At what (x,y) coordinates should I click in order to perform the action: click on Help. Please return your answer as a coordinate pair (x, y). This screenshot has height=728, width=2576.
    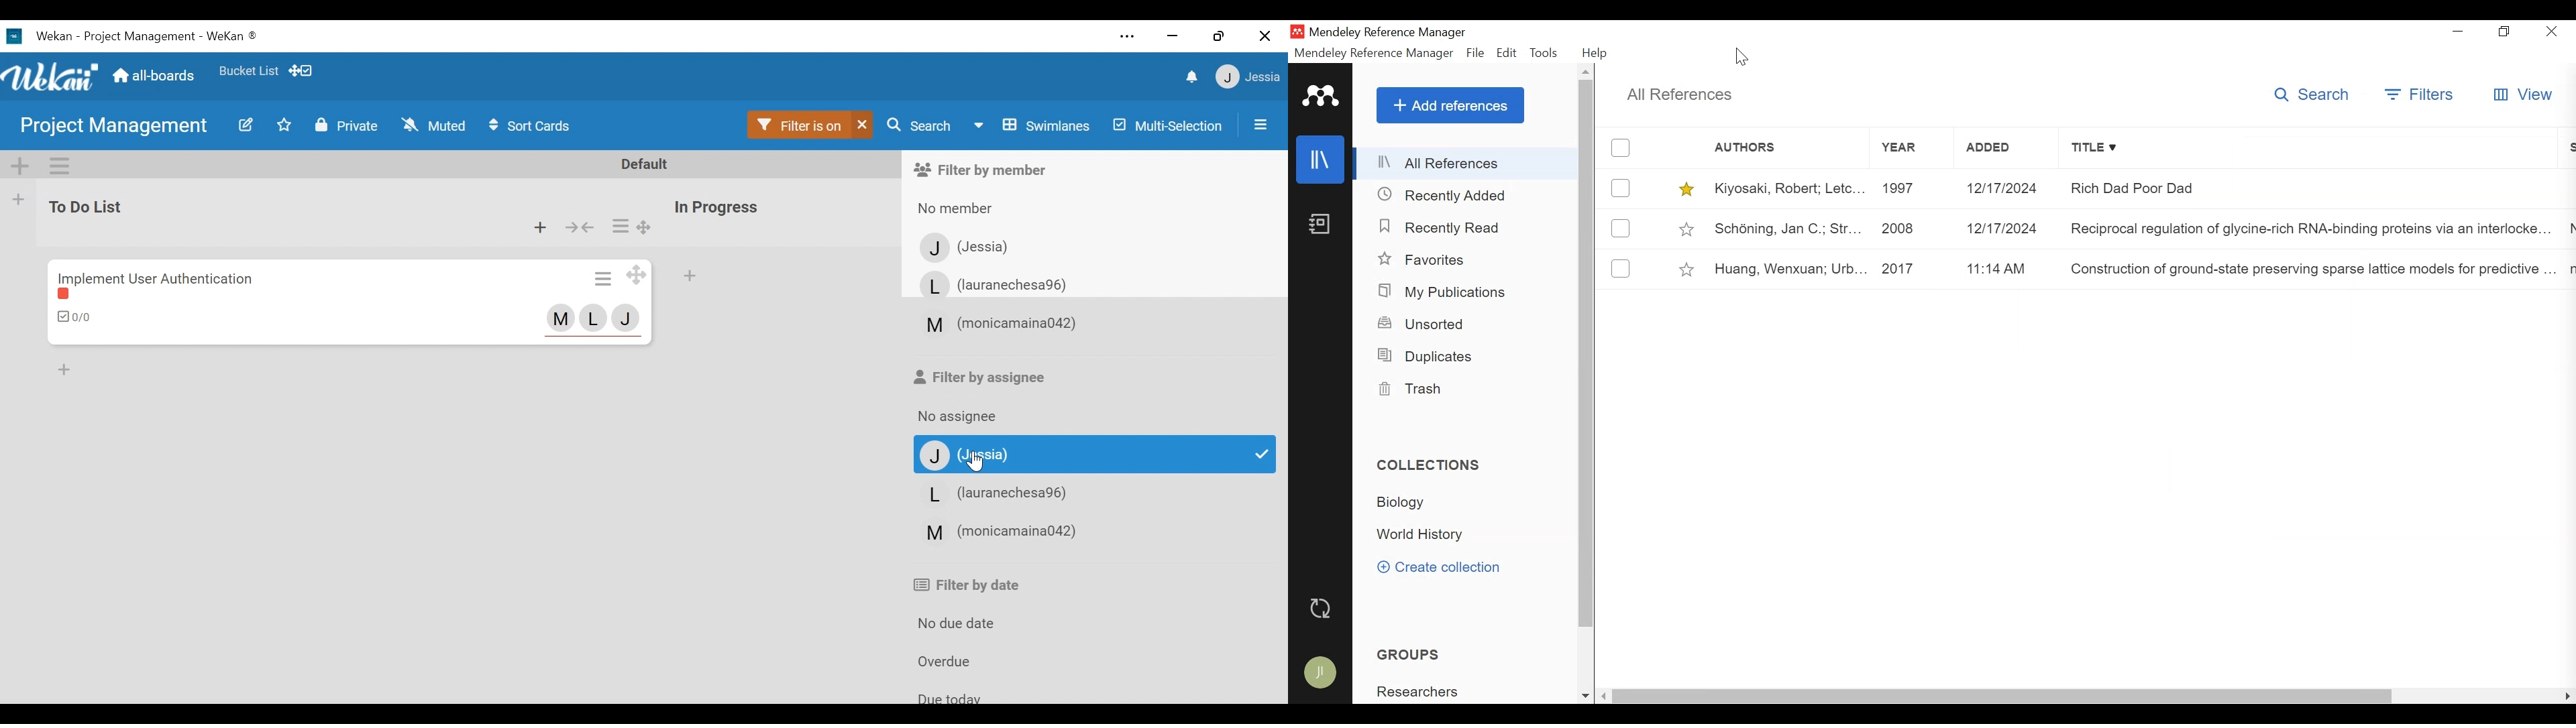
    Looking at the image, I should click on (1595, 53).